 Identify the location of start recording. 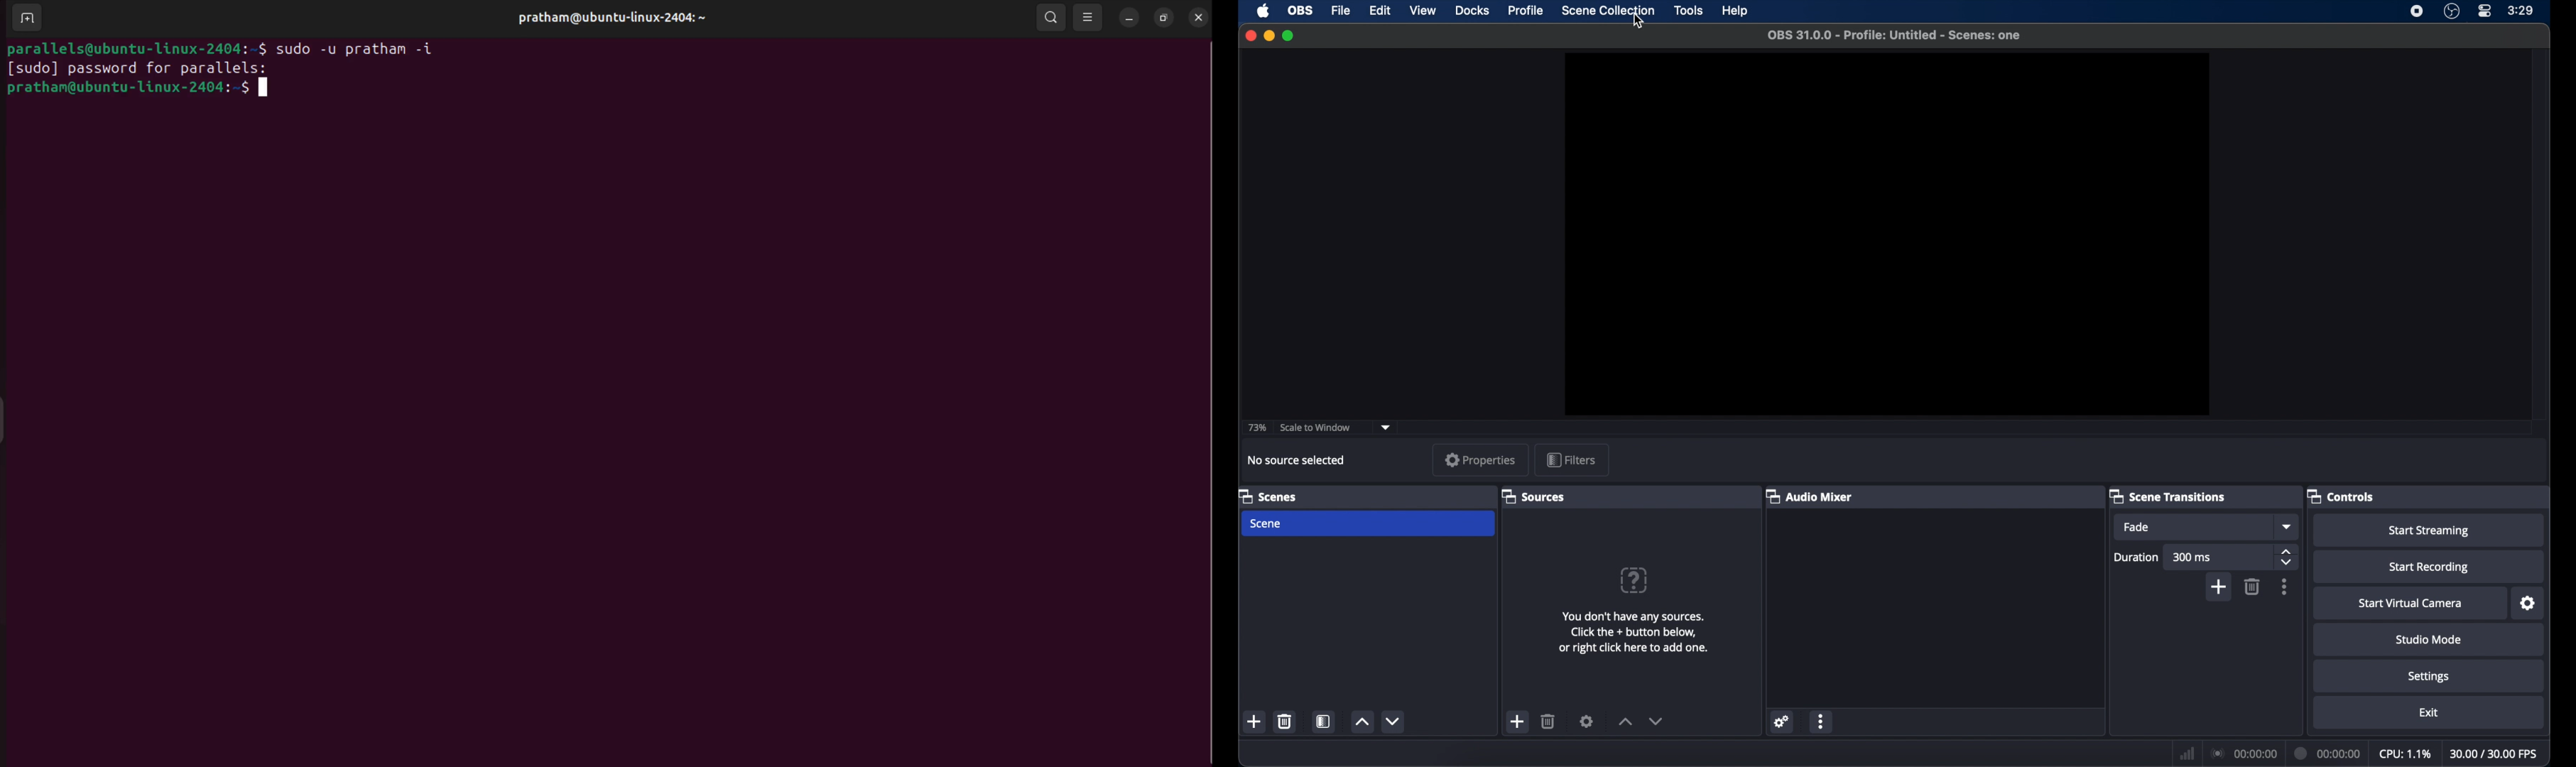
(2431, 567).